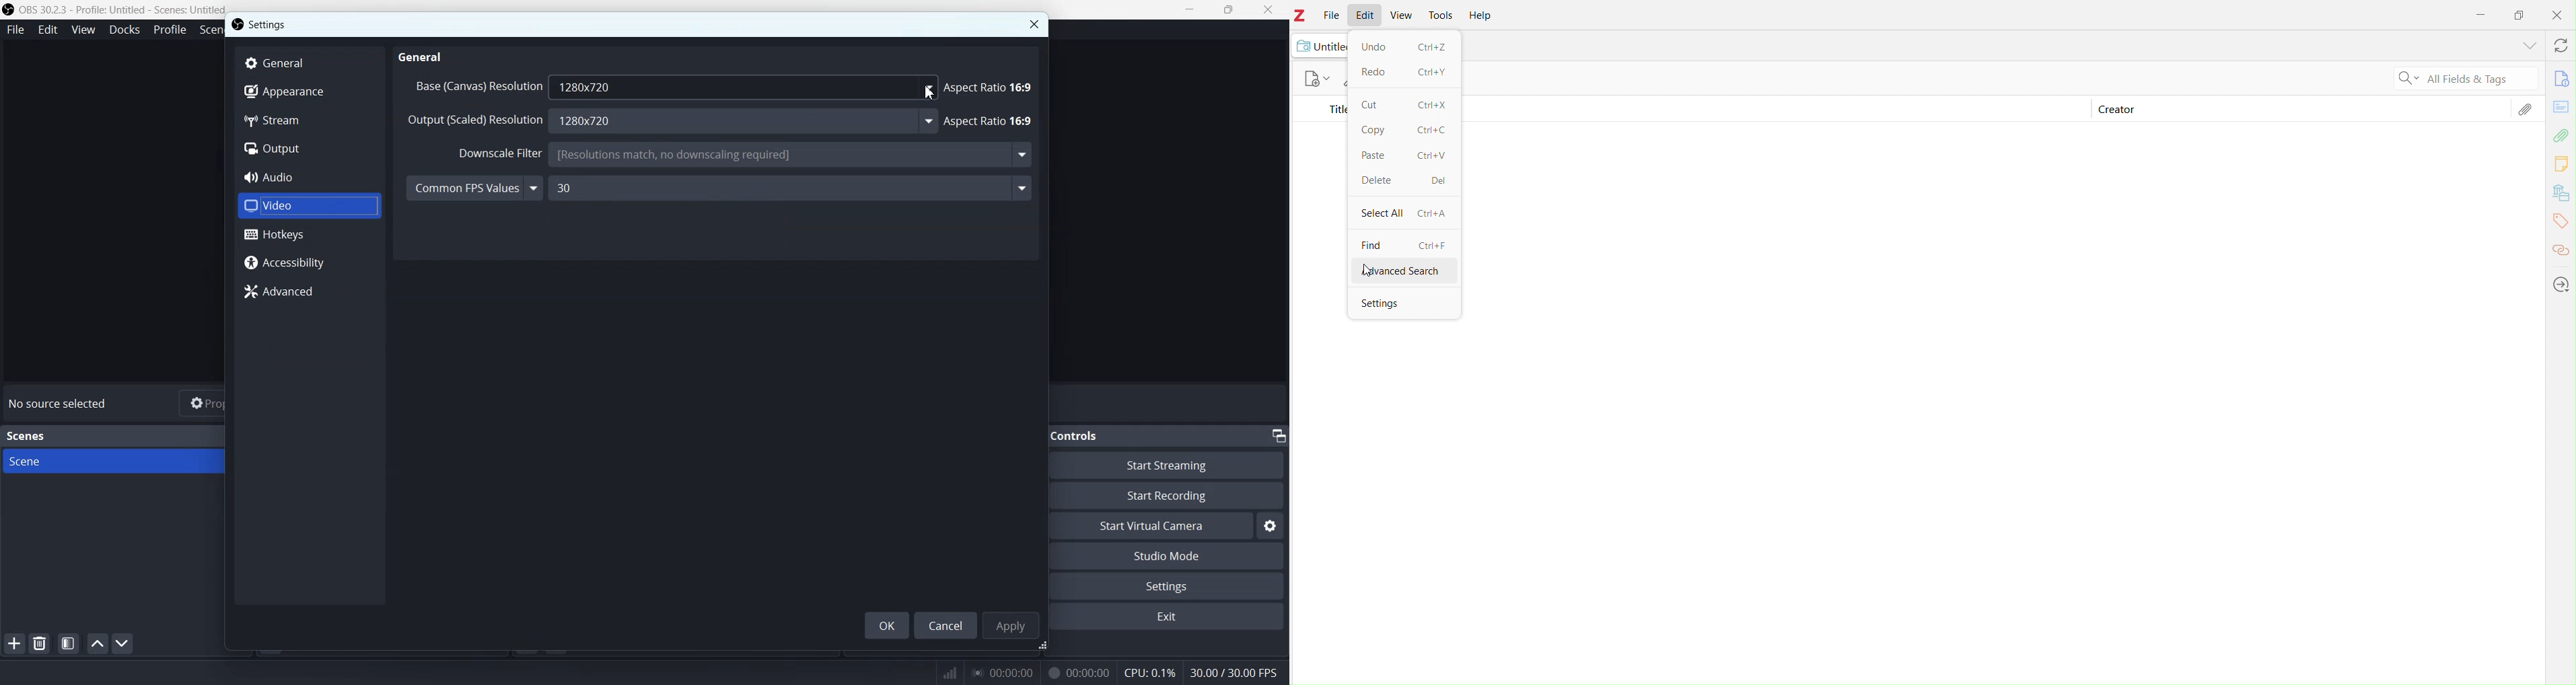 This screenshot has width=2576, height=700. I want to click on Links, so click(2561, 246).